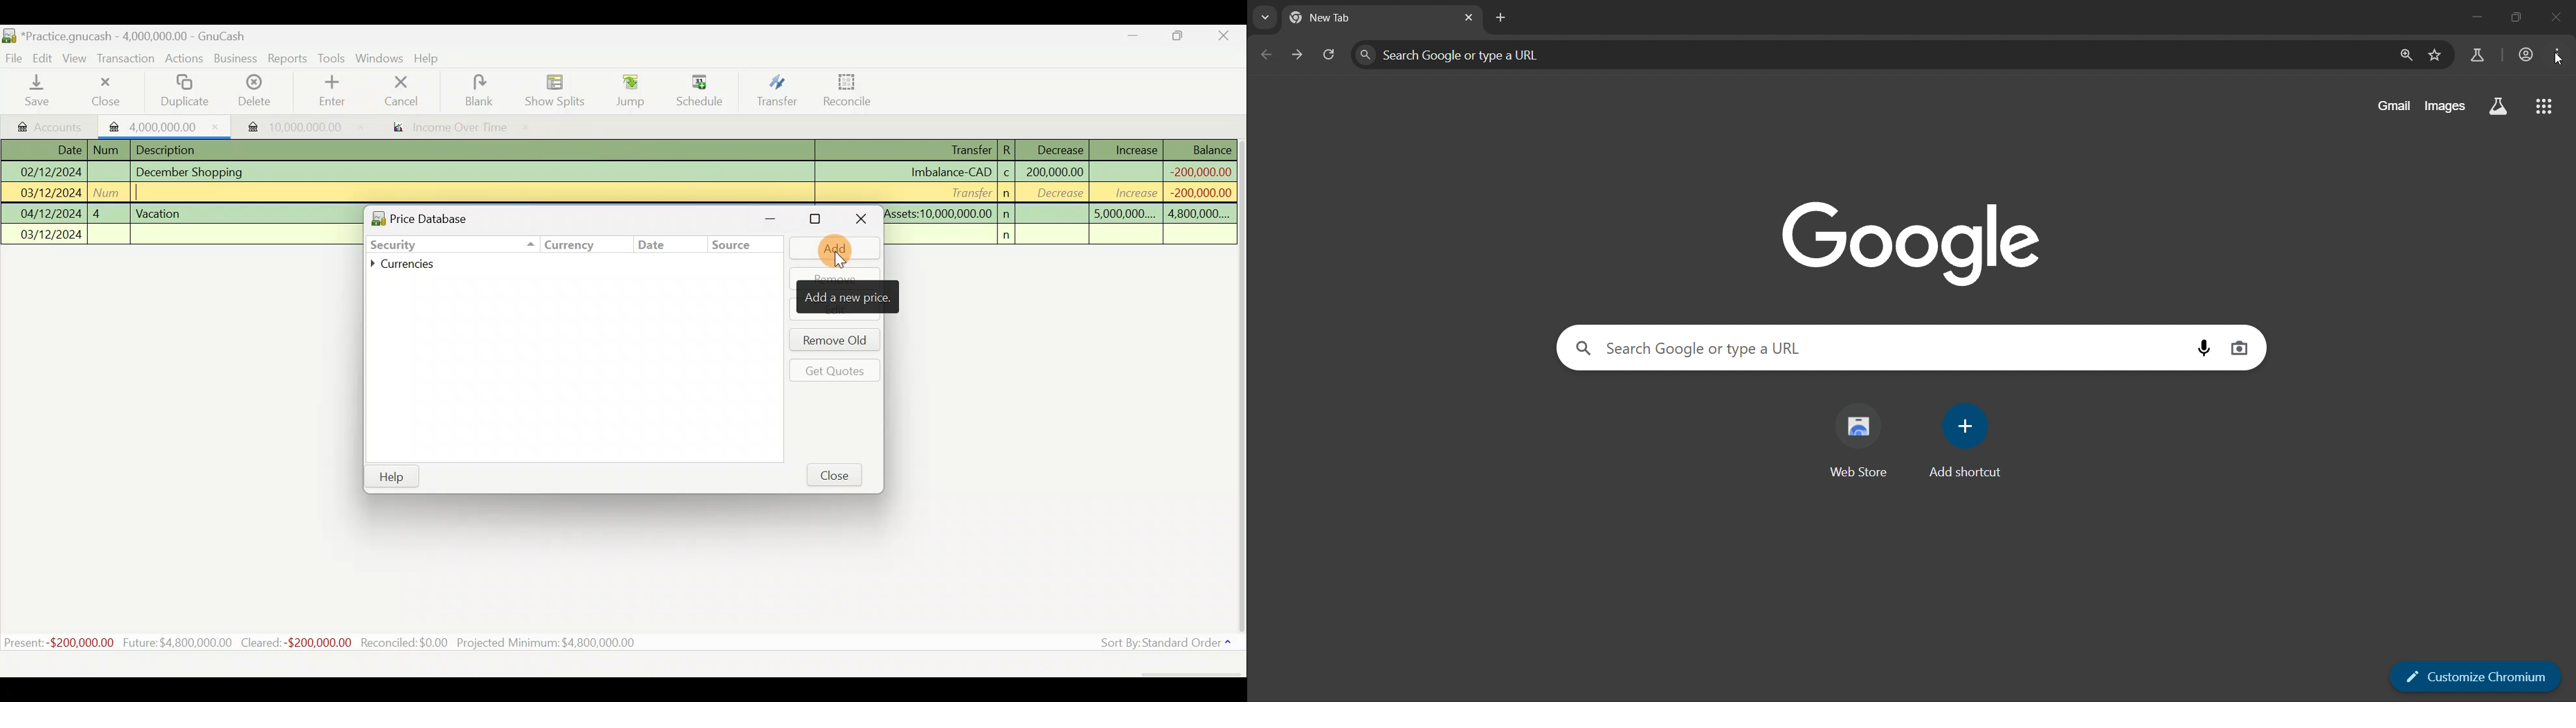 Image resolution: width=2576 pixels, height=728 pixels. What do you see at coordinates (52, 236) in the screenshot?
I see `03/12/2024` at bounding box center [52, 236].